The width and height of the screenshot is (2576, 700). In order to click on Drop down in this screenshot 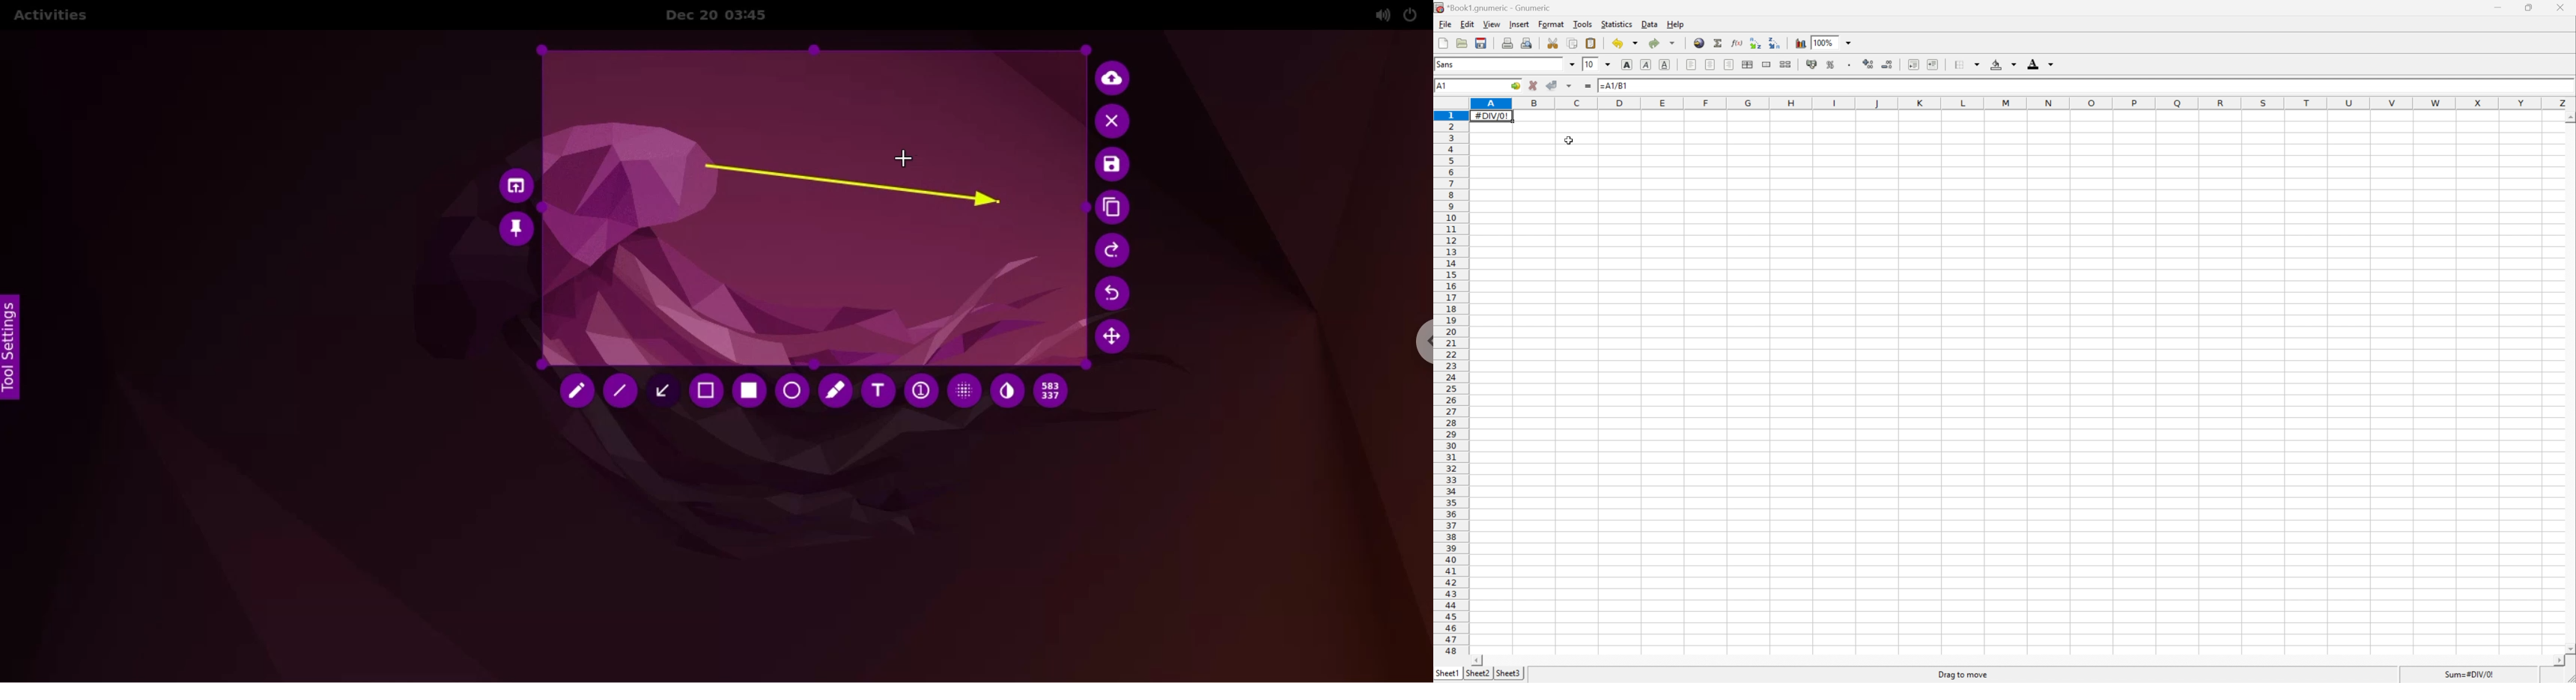, I will do `click(2055, 64)`.